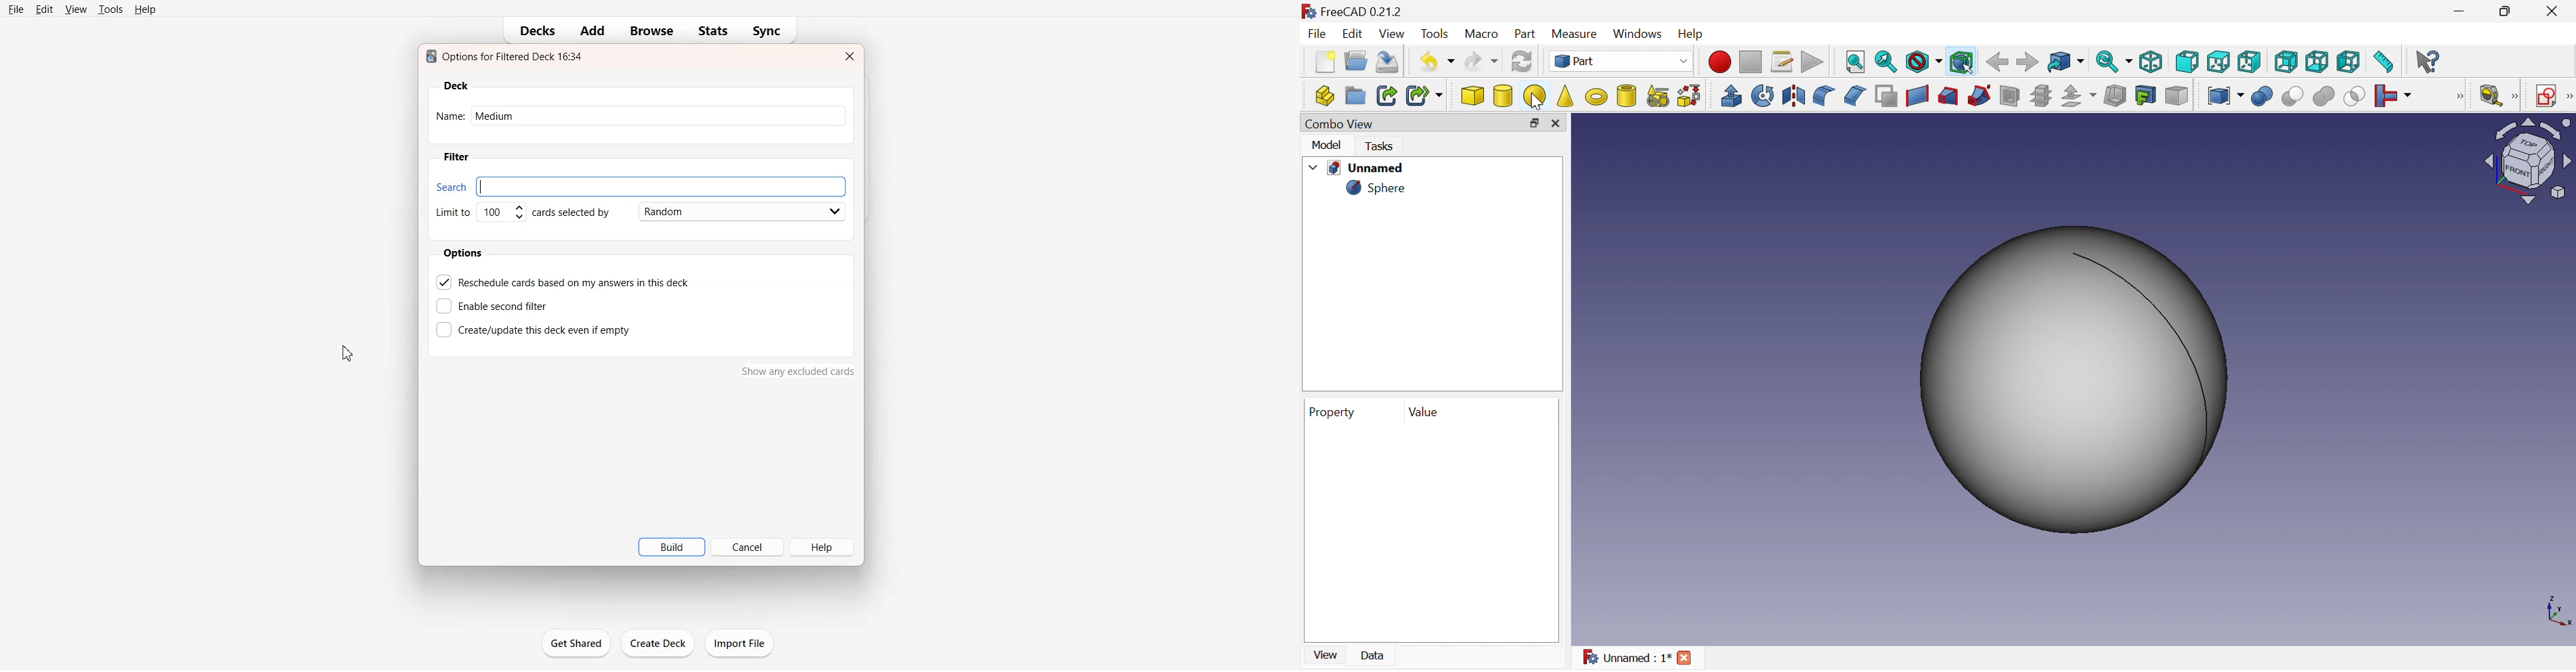 The height and width of the screenshot is (672, 2576). What do you see at coordinates (45, 9) in the screenshot?
I see `Edit` at bounding box center [45, 9].